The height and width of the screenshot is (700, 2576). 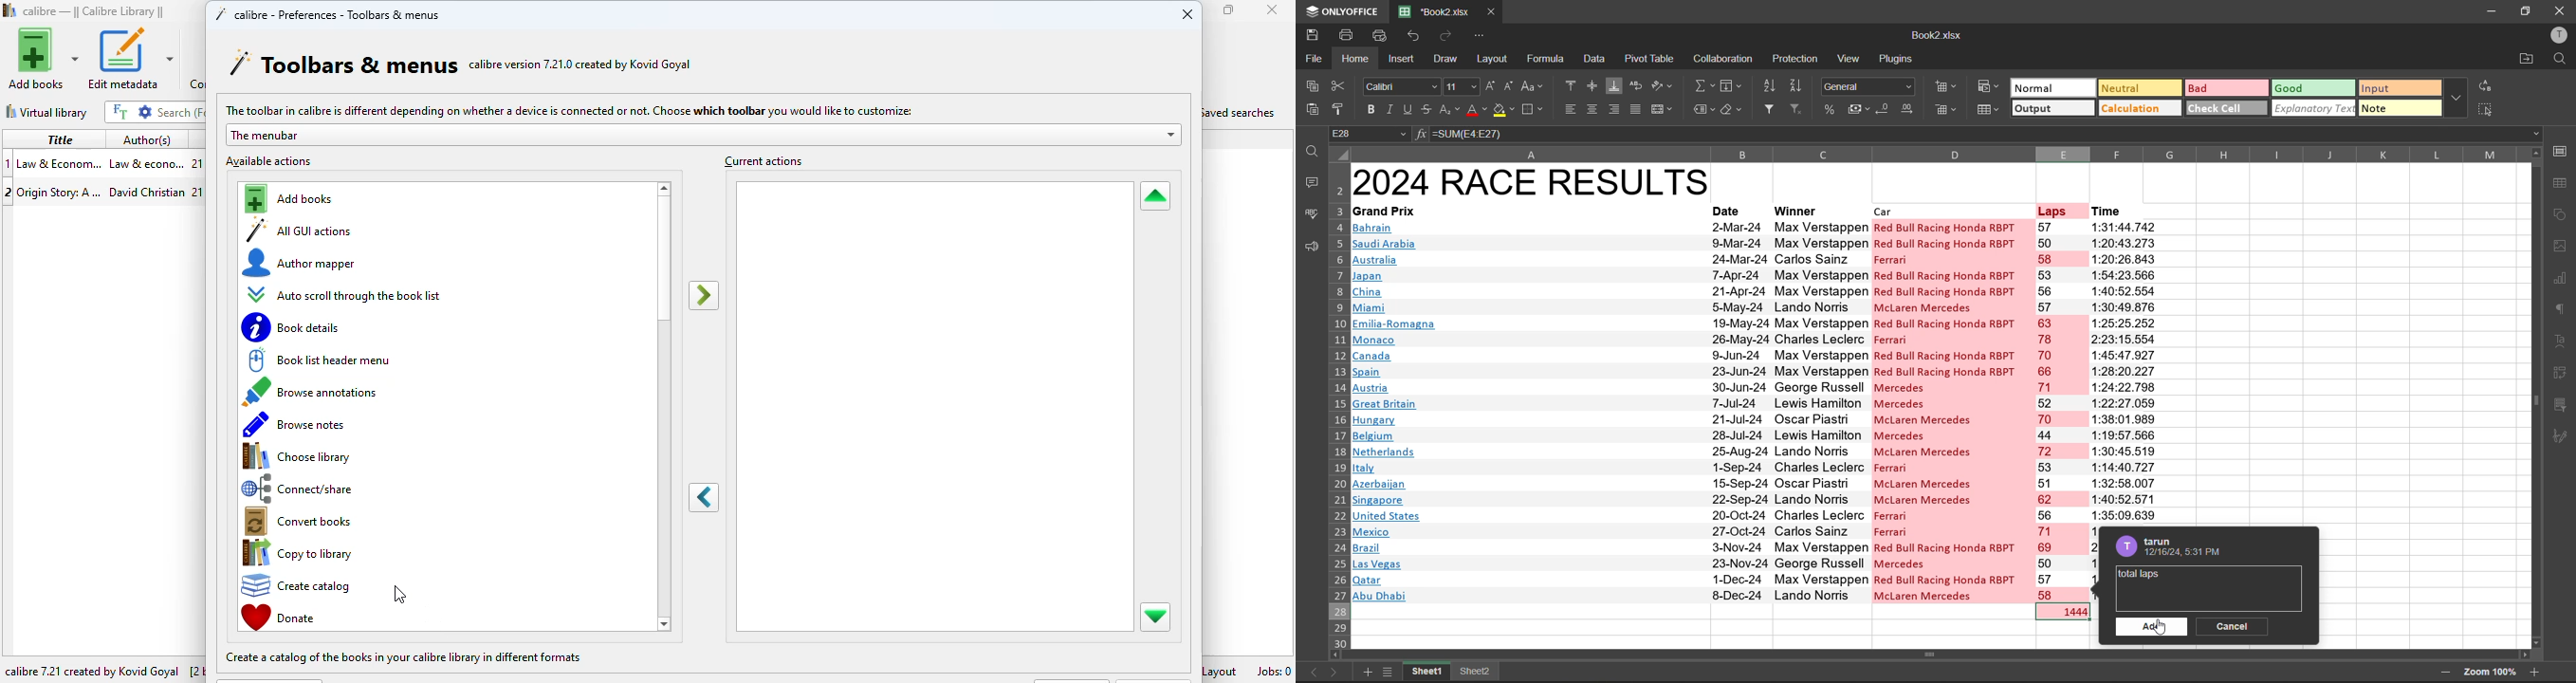 What do you see at coordinates (2152, 628) in the screenshot?
I see `add` at bounding box center [2152, 628].